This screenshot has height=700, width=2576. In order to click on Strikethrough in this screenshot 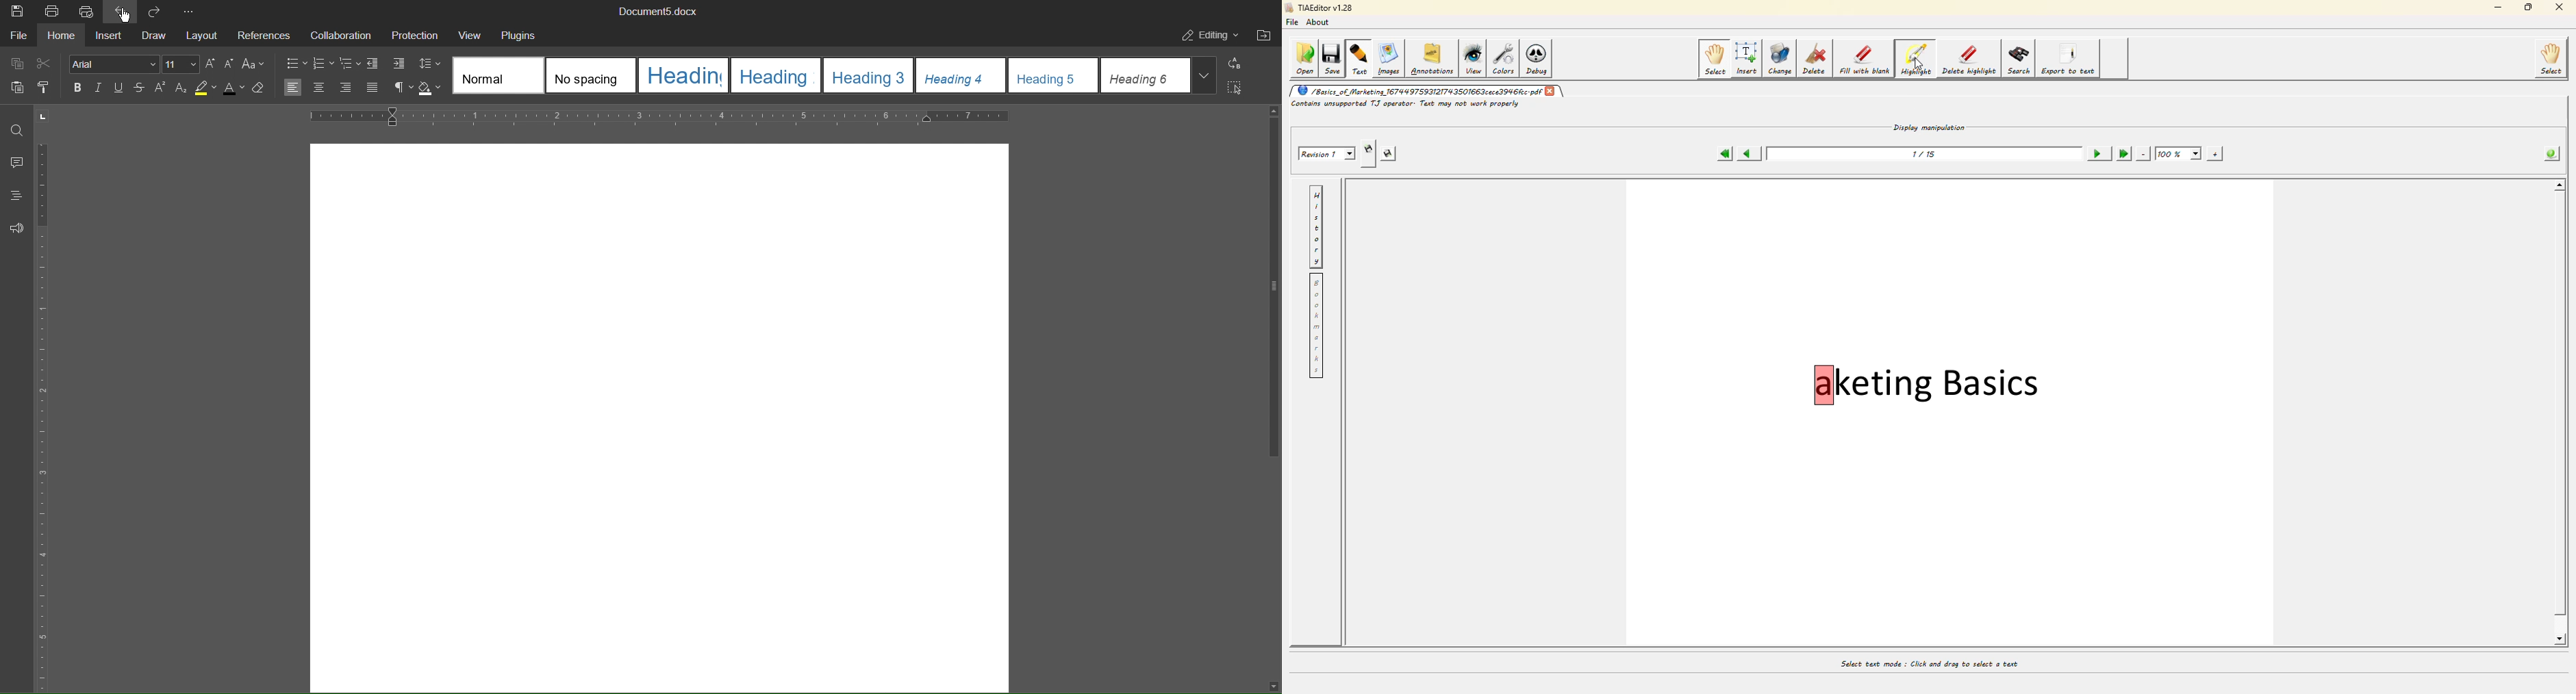, I will do `click(140, 88)`.